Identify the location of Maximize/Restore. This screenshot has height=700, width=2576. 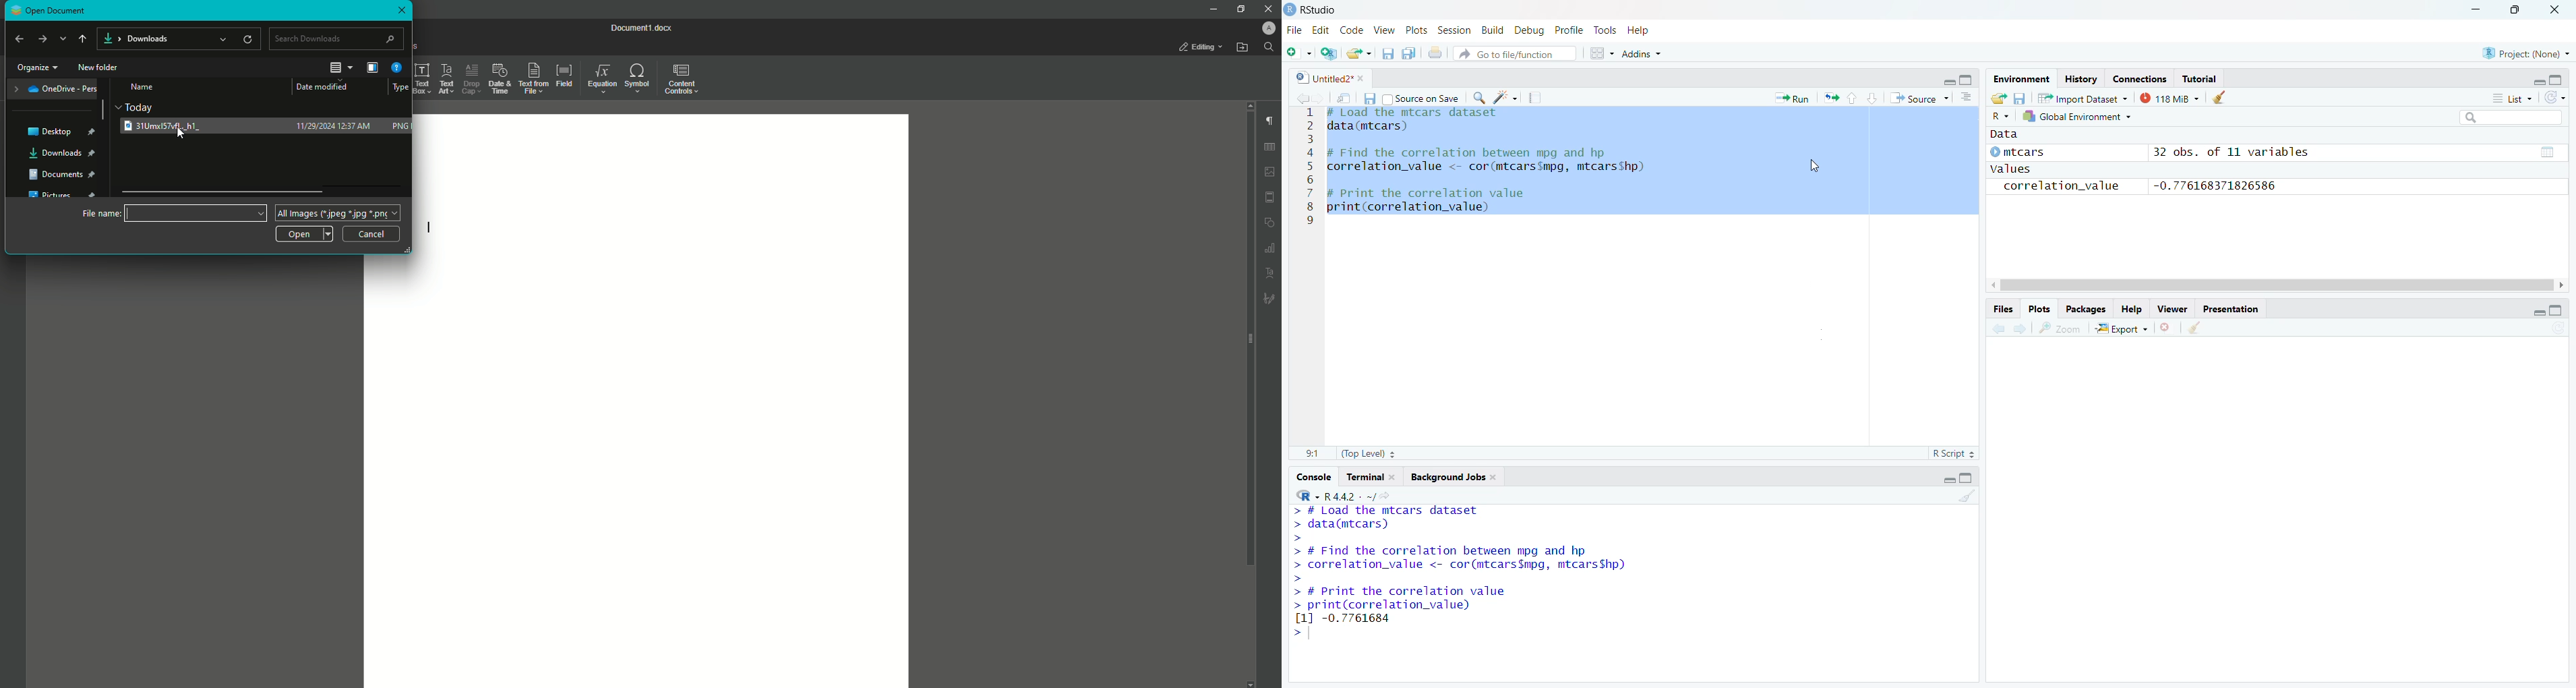
(2557, 312).